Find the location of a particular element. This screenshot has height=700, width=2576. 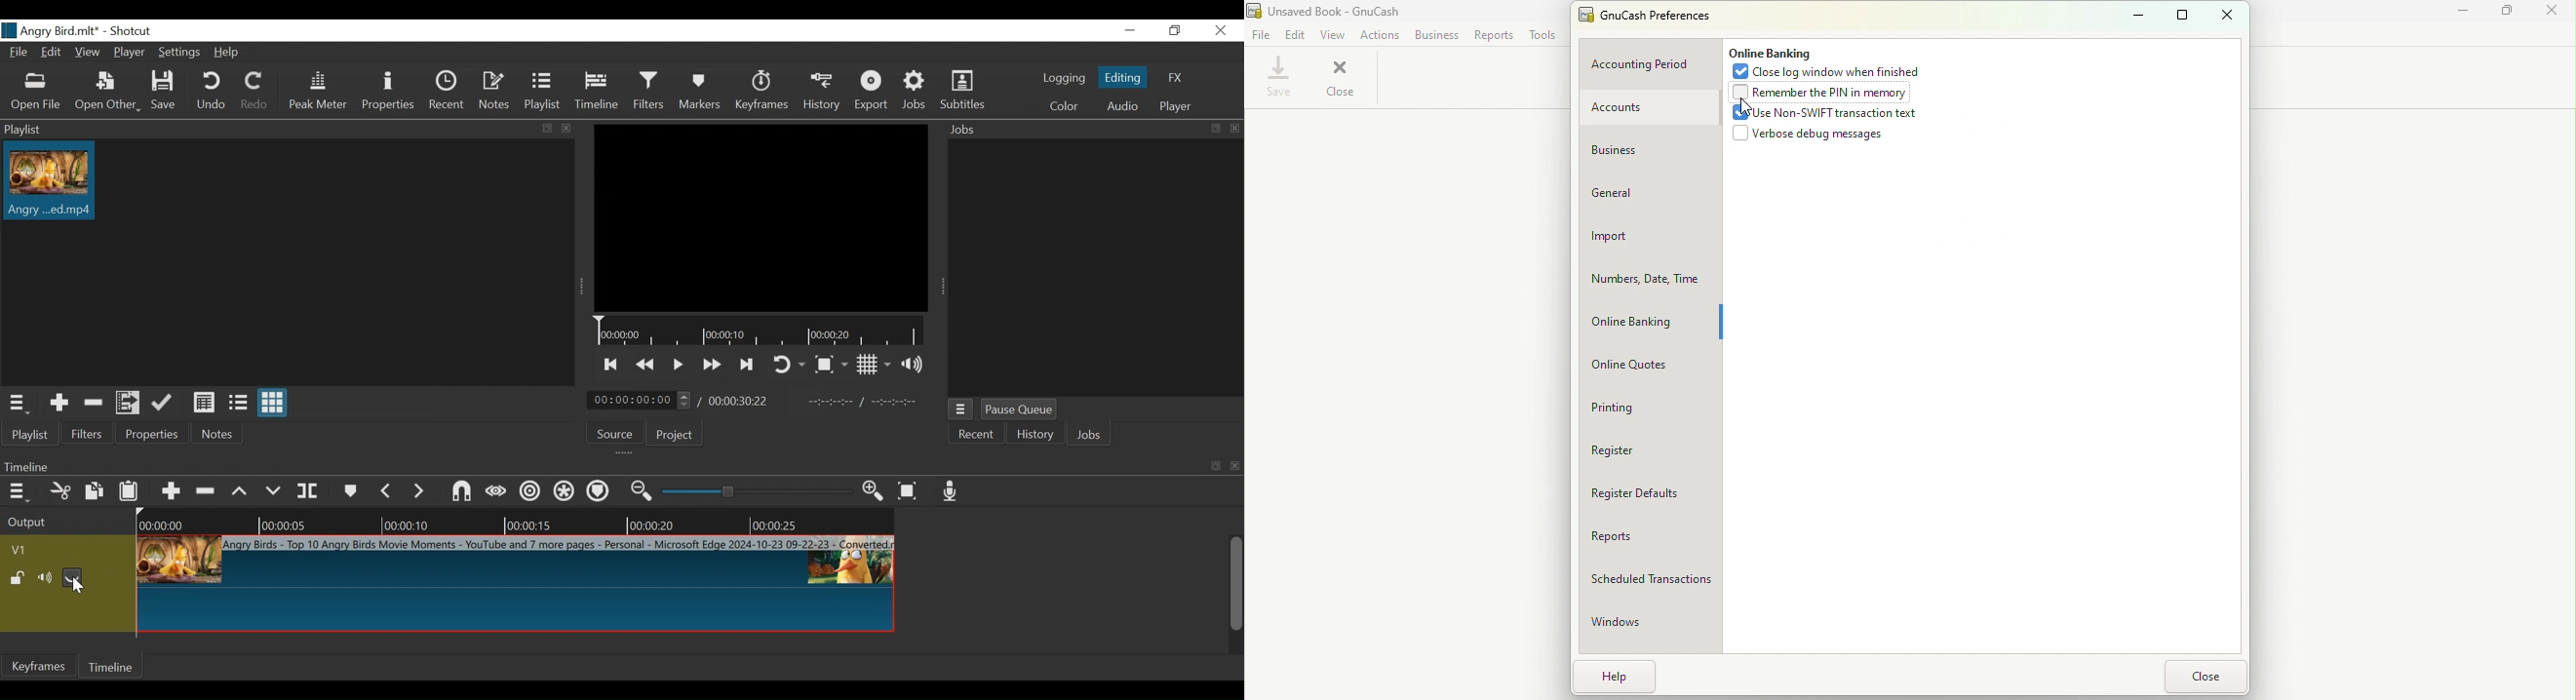

Windows is located at coordinates (1634, 626).